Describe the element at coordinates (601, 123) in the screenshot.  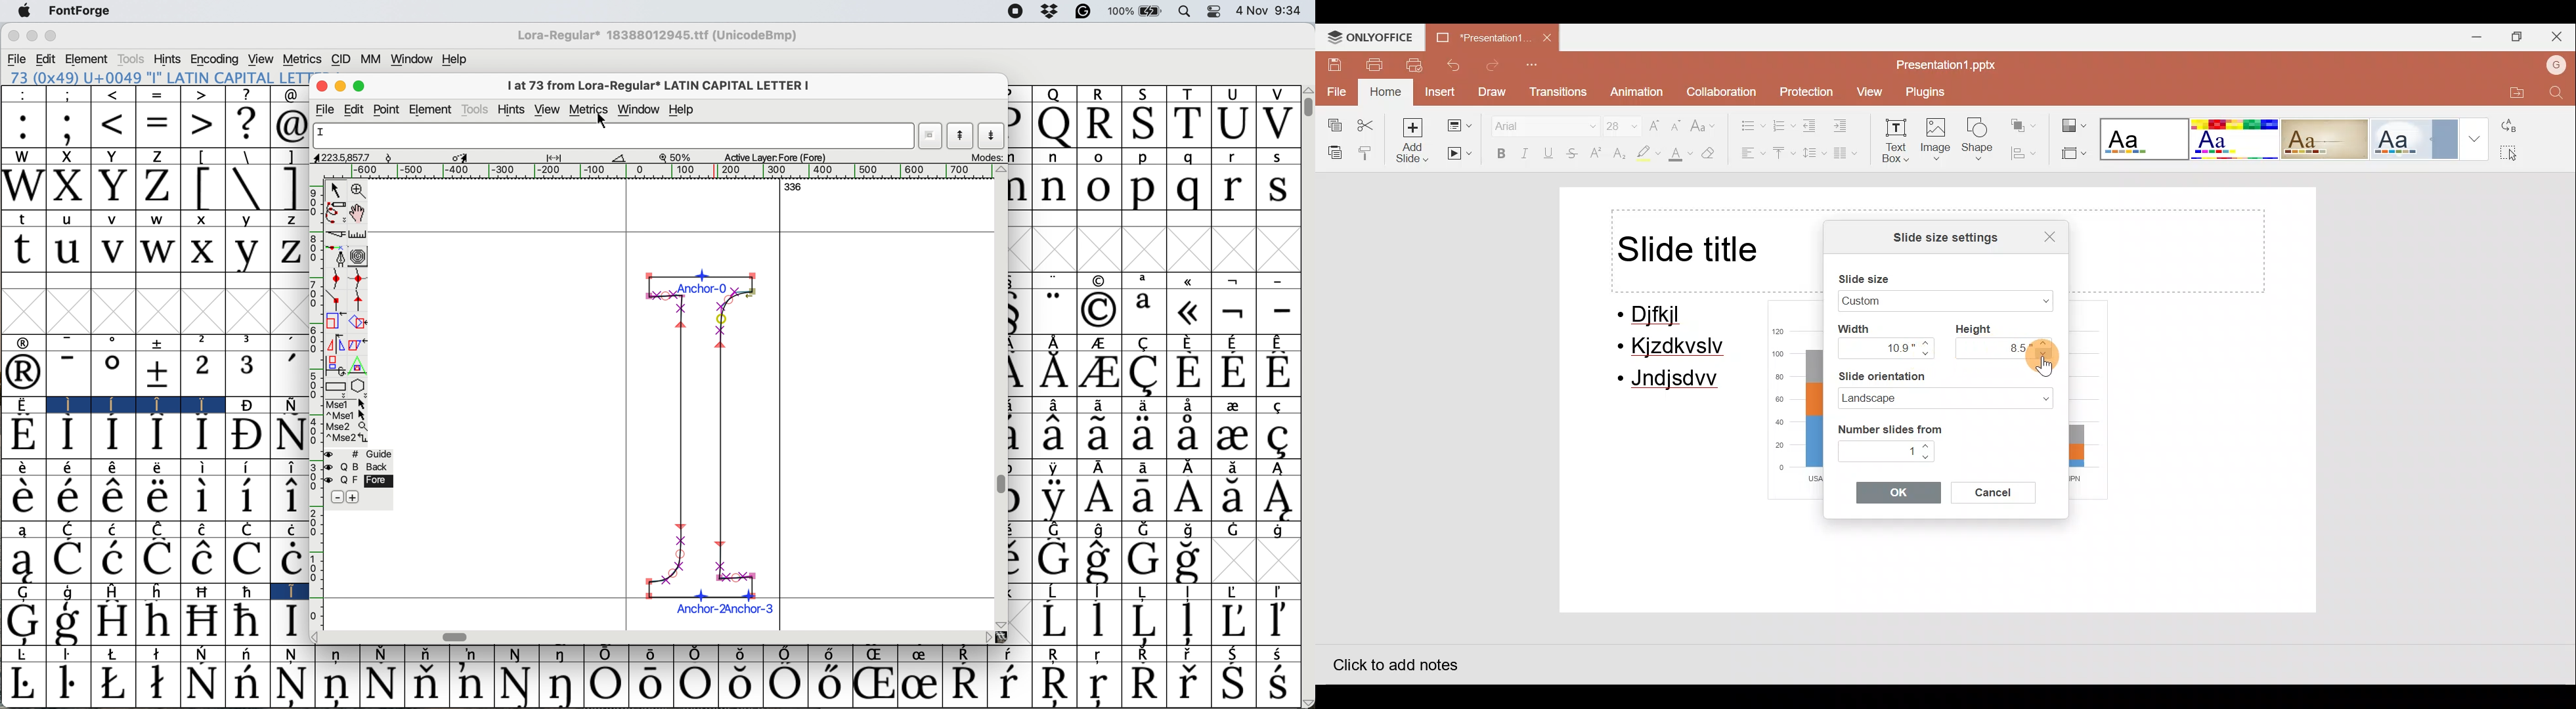
I see `cursor` at that location.